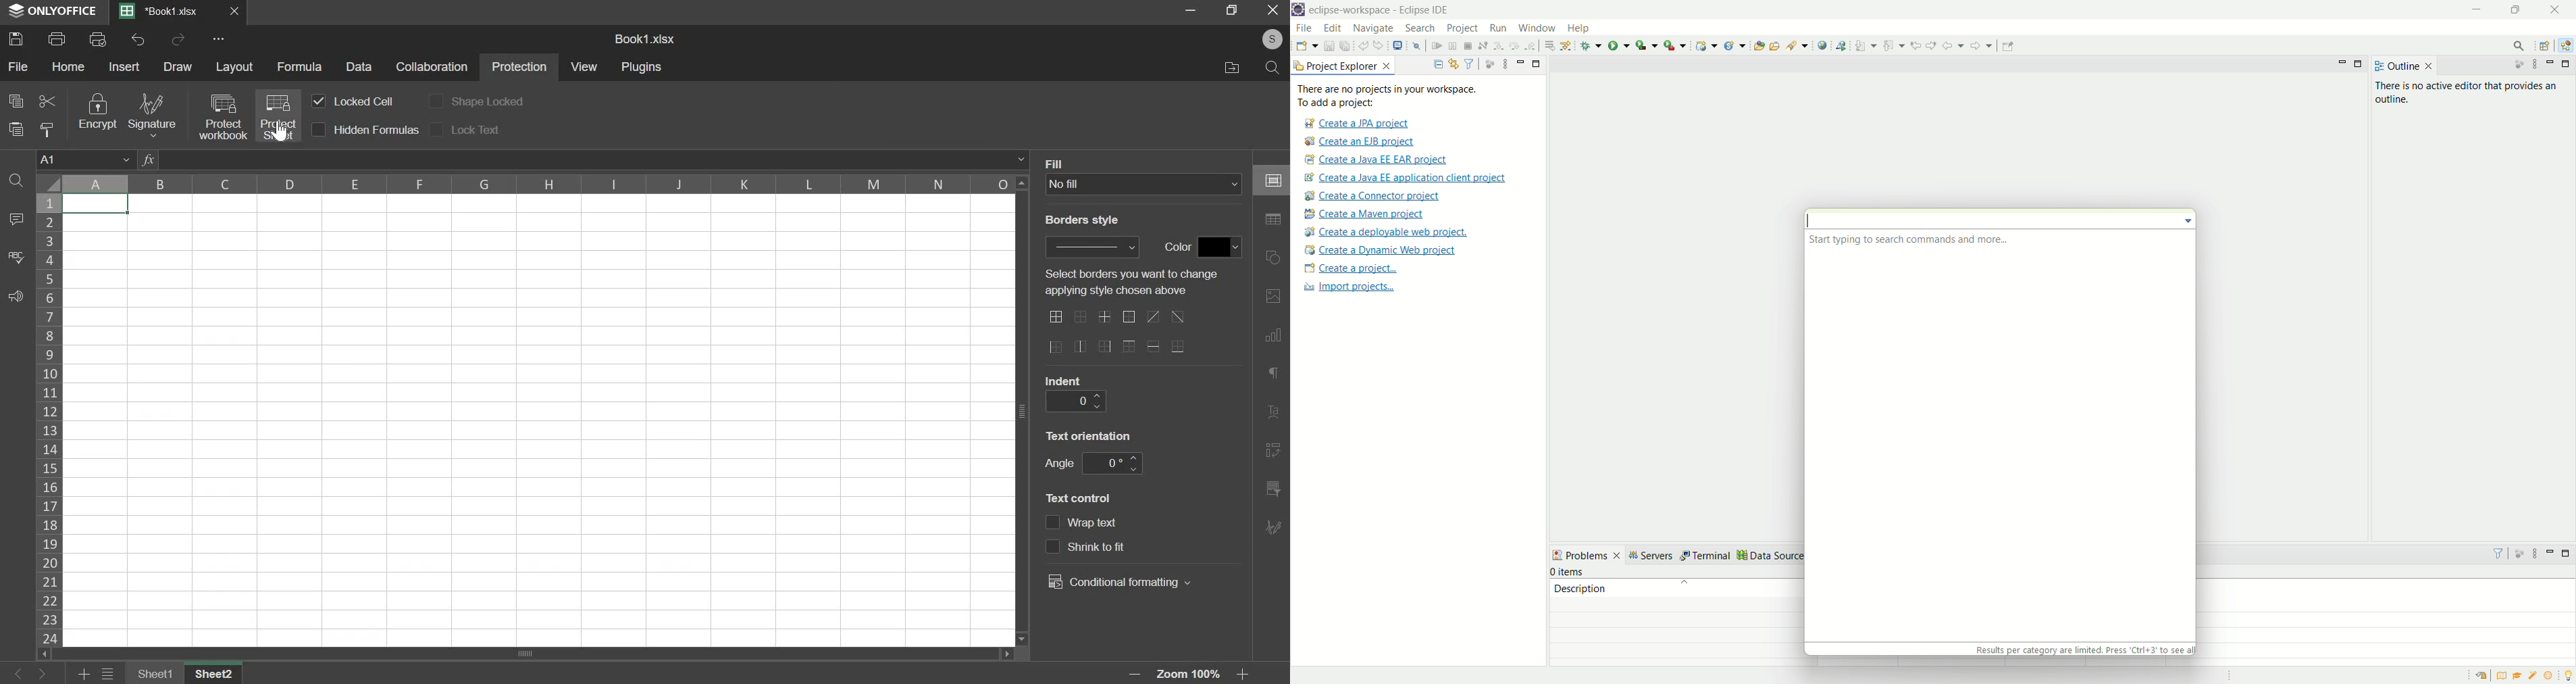 This screenshot has width=2576, height=700. I want to click on fill color, so click(1220, 247).